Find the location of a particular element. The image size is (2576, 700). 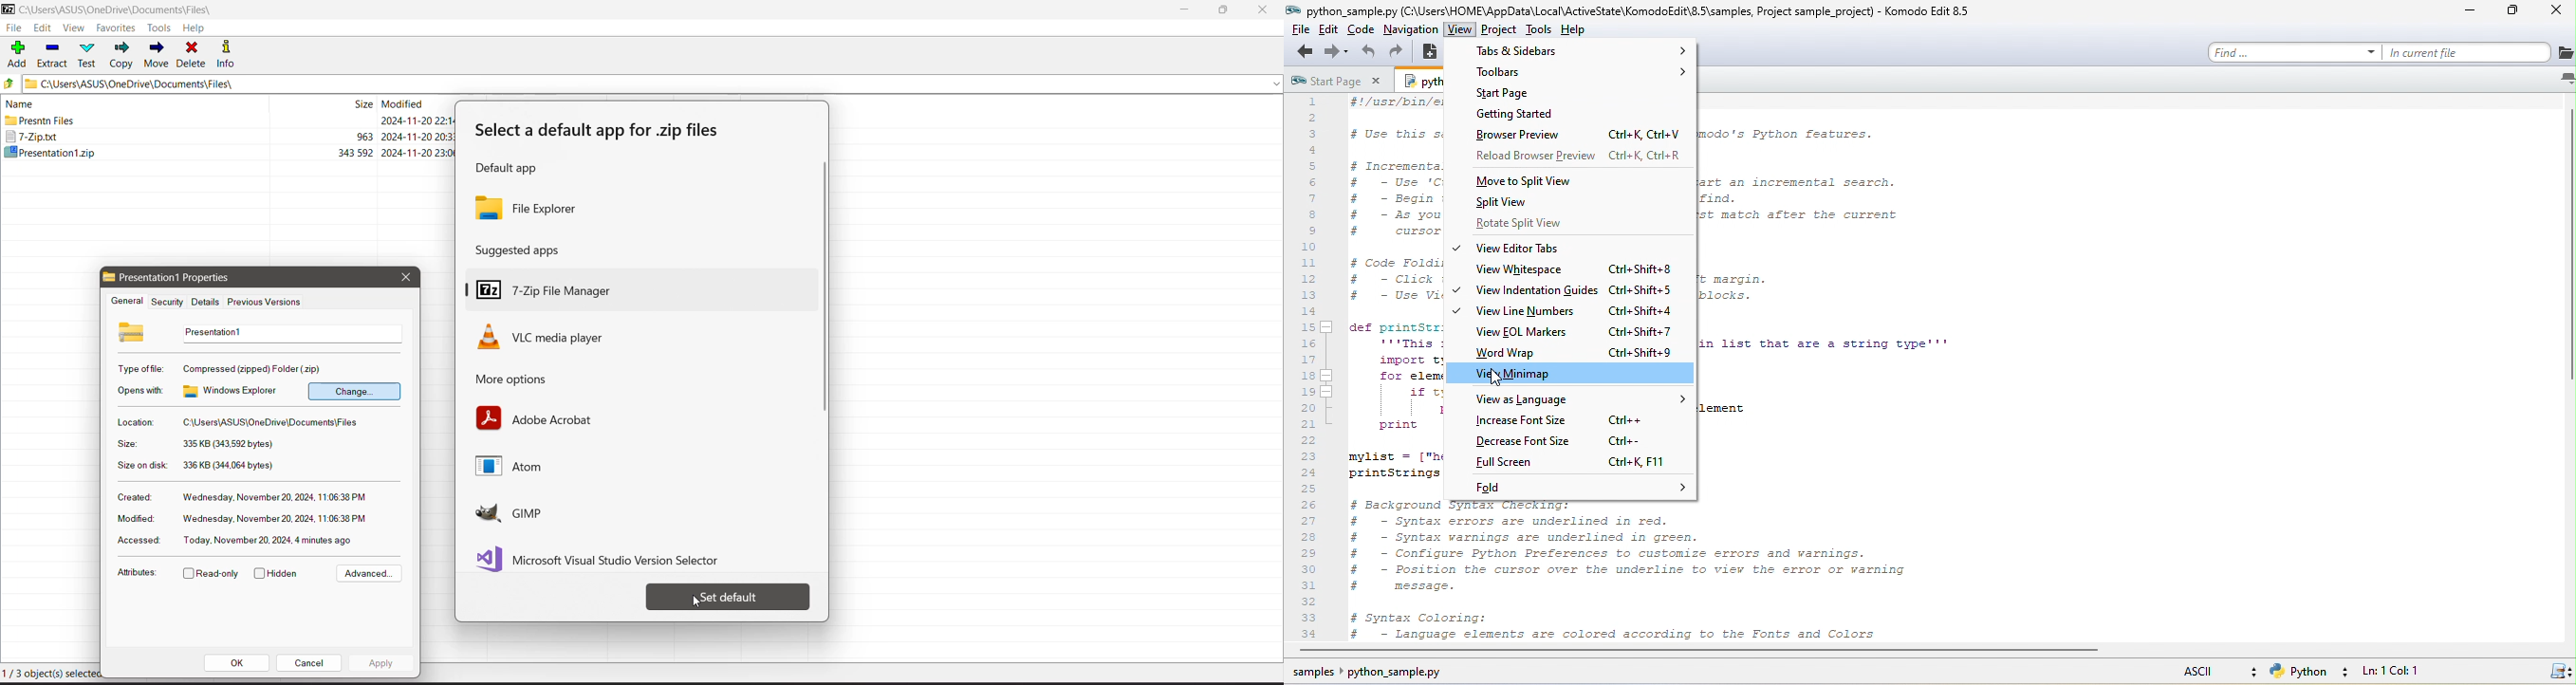

Location of the selected file is located at coordinates (274, 423).